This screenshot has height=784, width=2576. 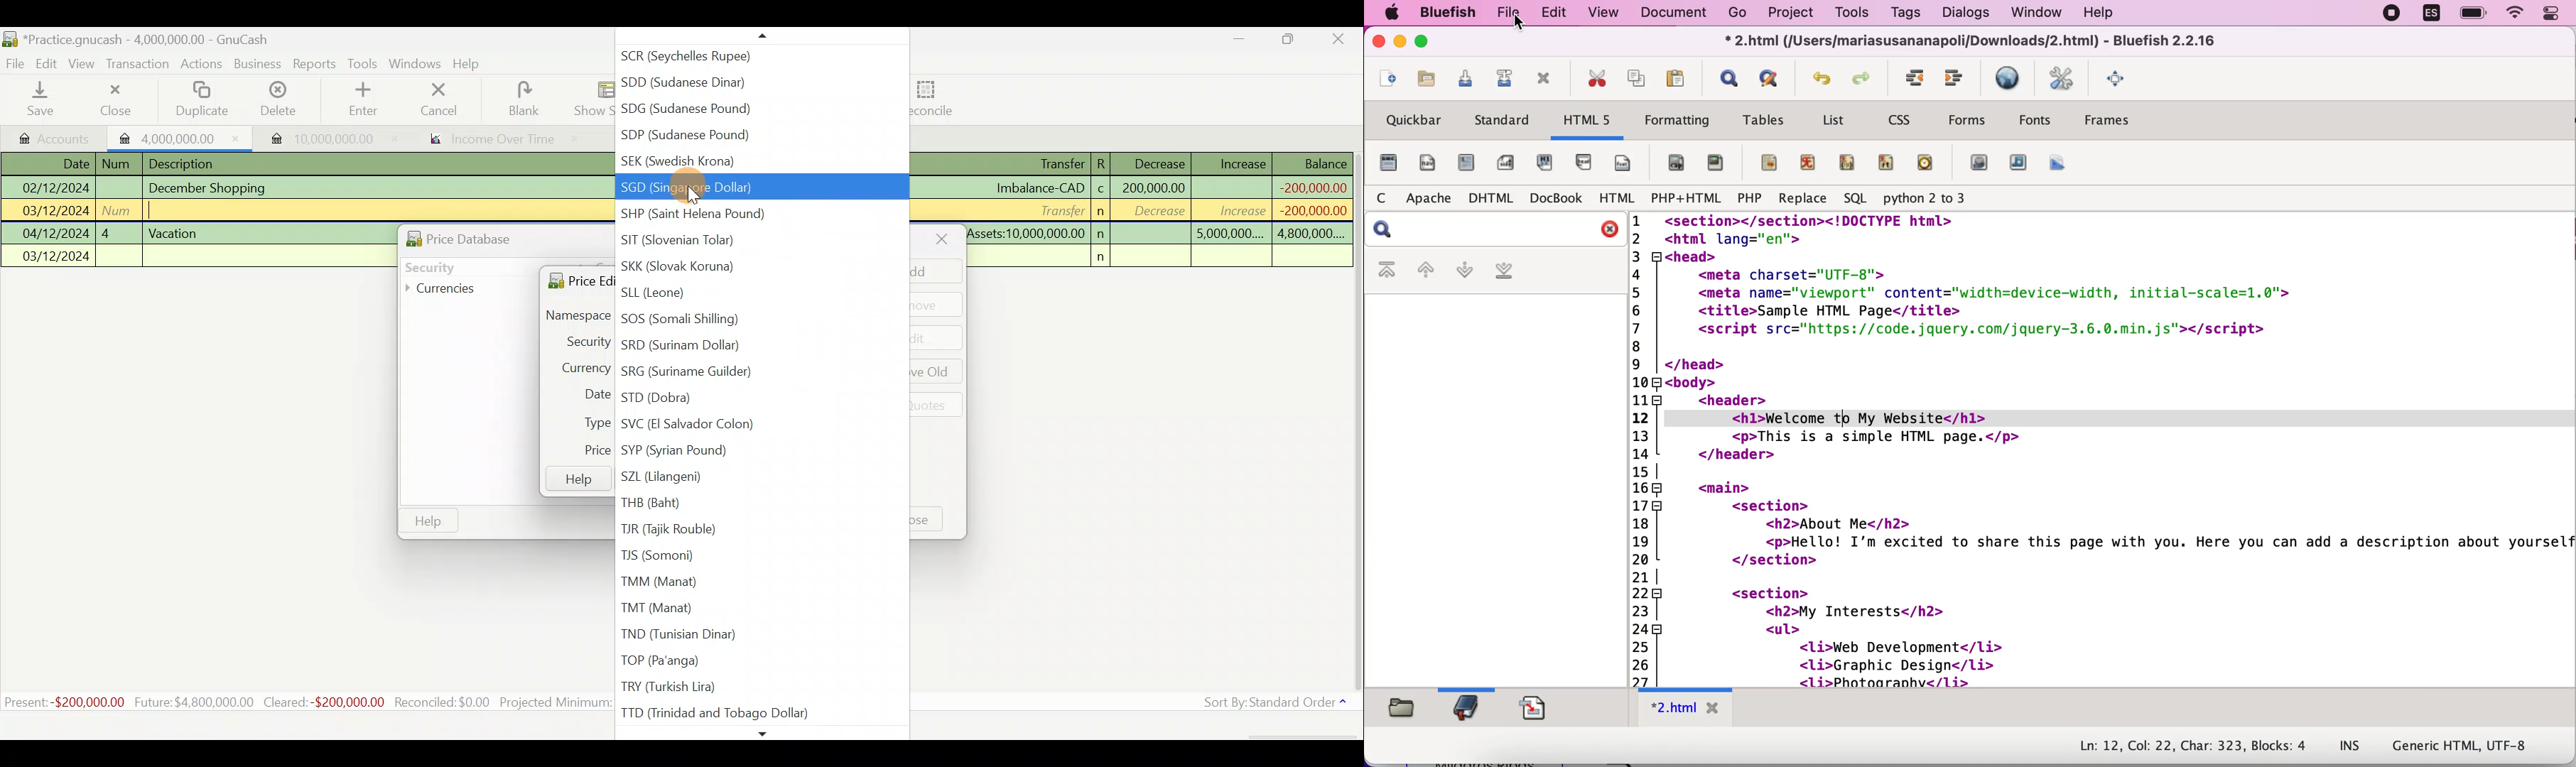 What do you see at coordinates (1413, 121) in the screenshot?
I see `quickbar` at bounding box center [1413, 121].